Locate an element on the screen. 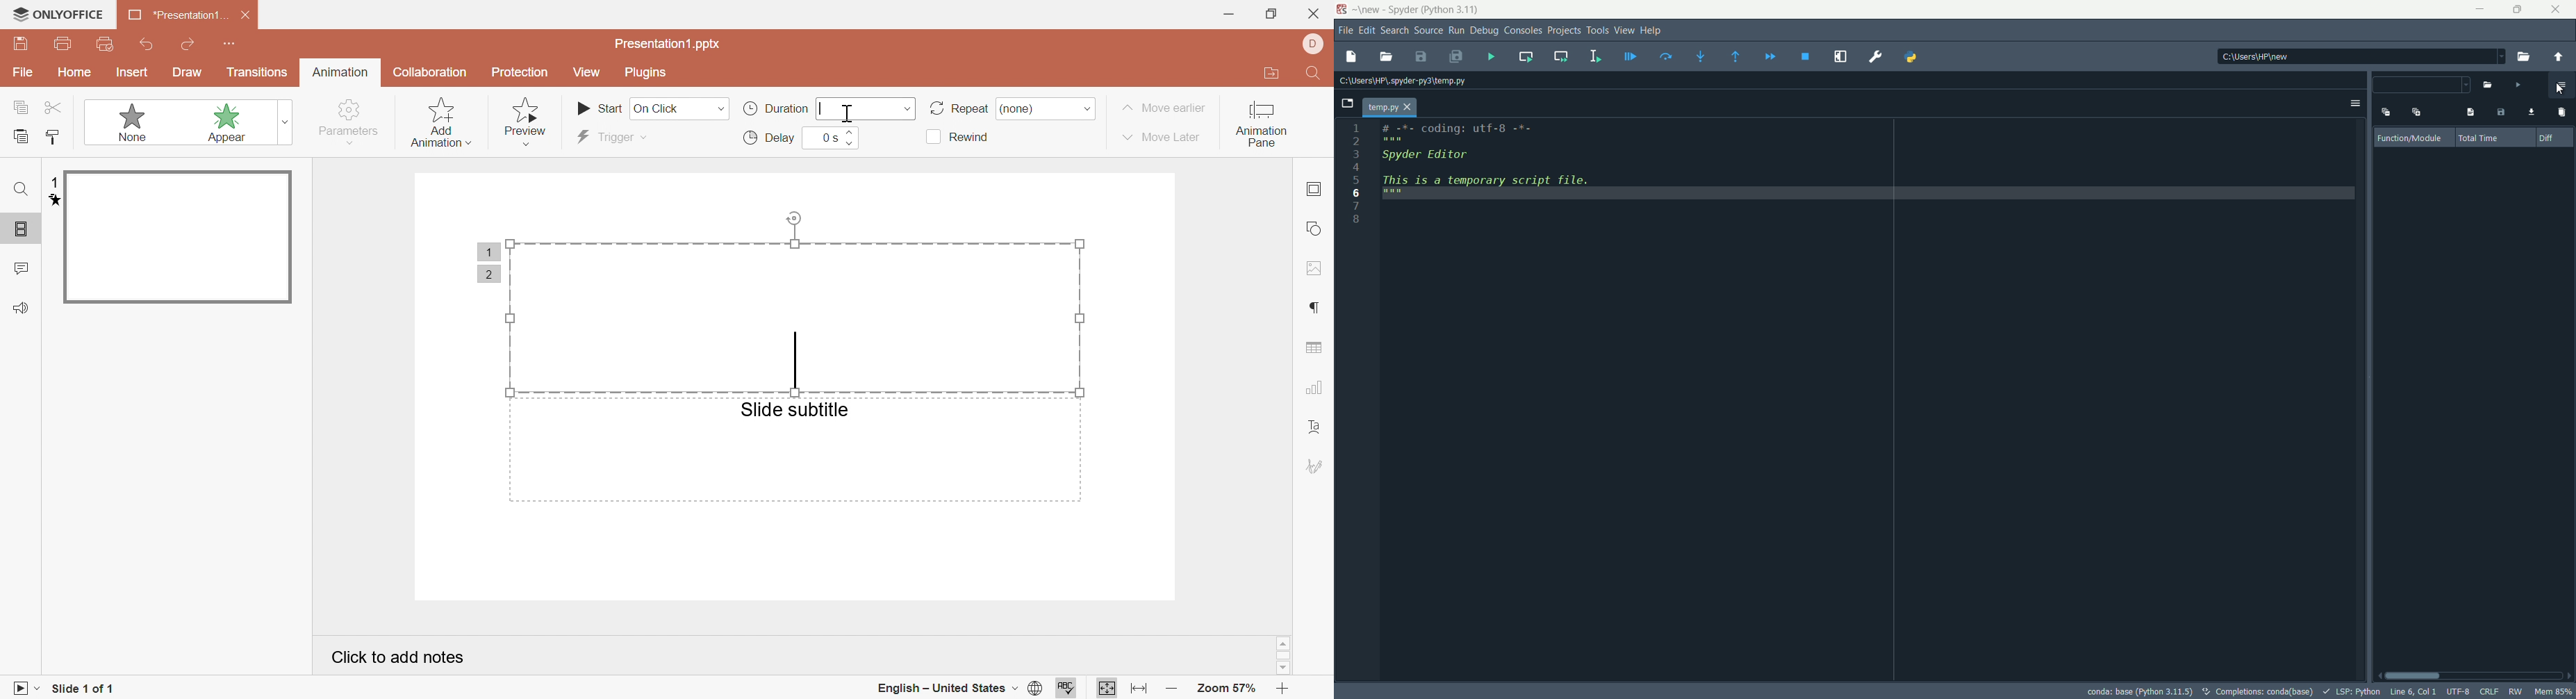 The height and width of the screenshot is (700, 2576). move later is located at coordinates (1162, 137).